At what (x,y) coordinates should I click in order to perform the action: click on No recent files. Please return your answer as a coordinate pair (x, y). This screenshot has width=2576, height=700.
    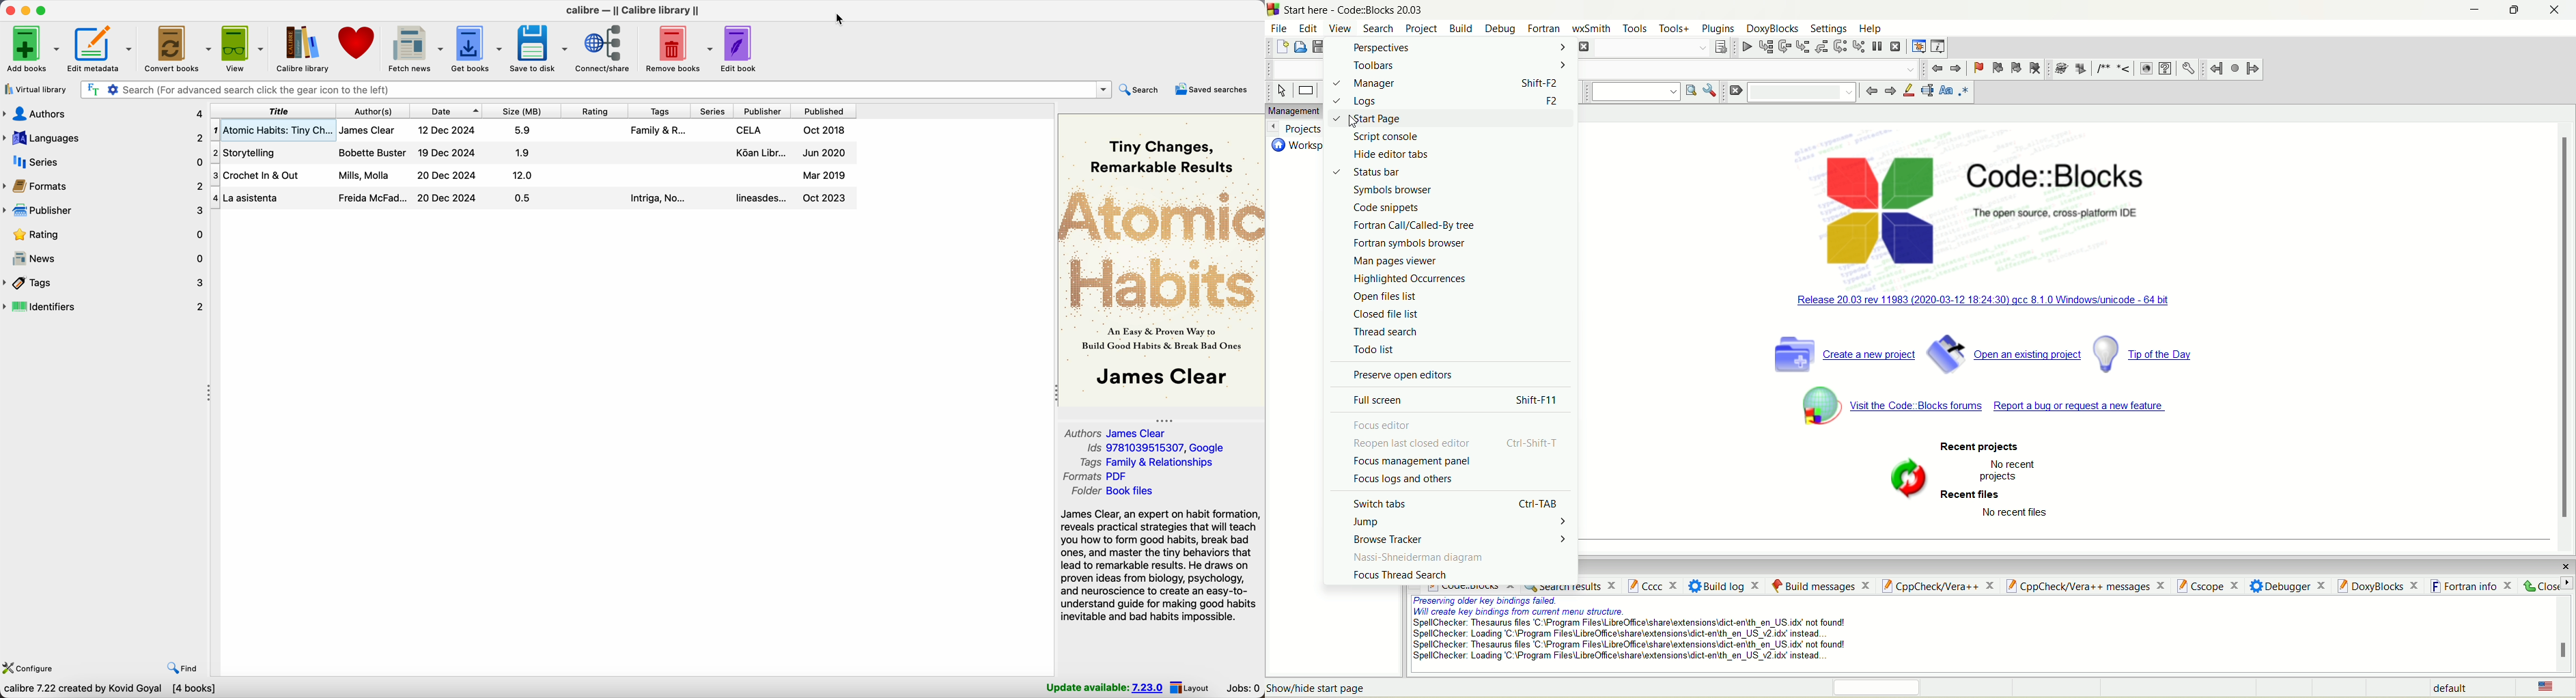
    Looking at the image, I should click on (2022, 514).